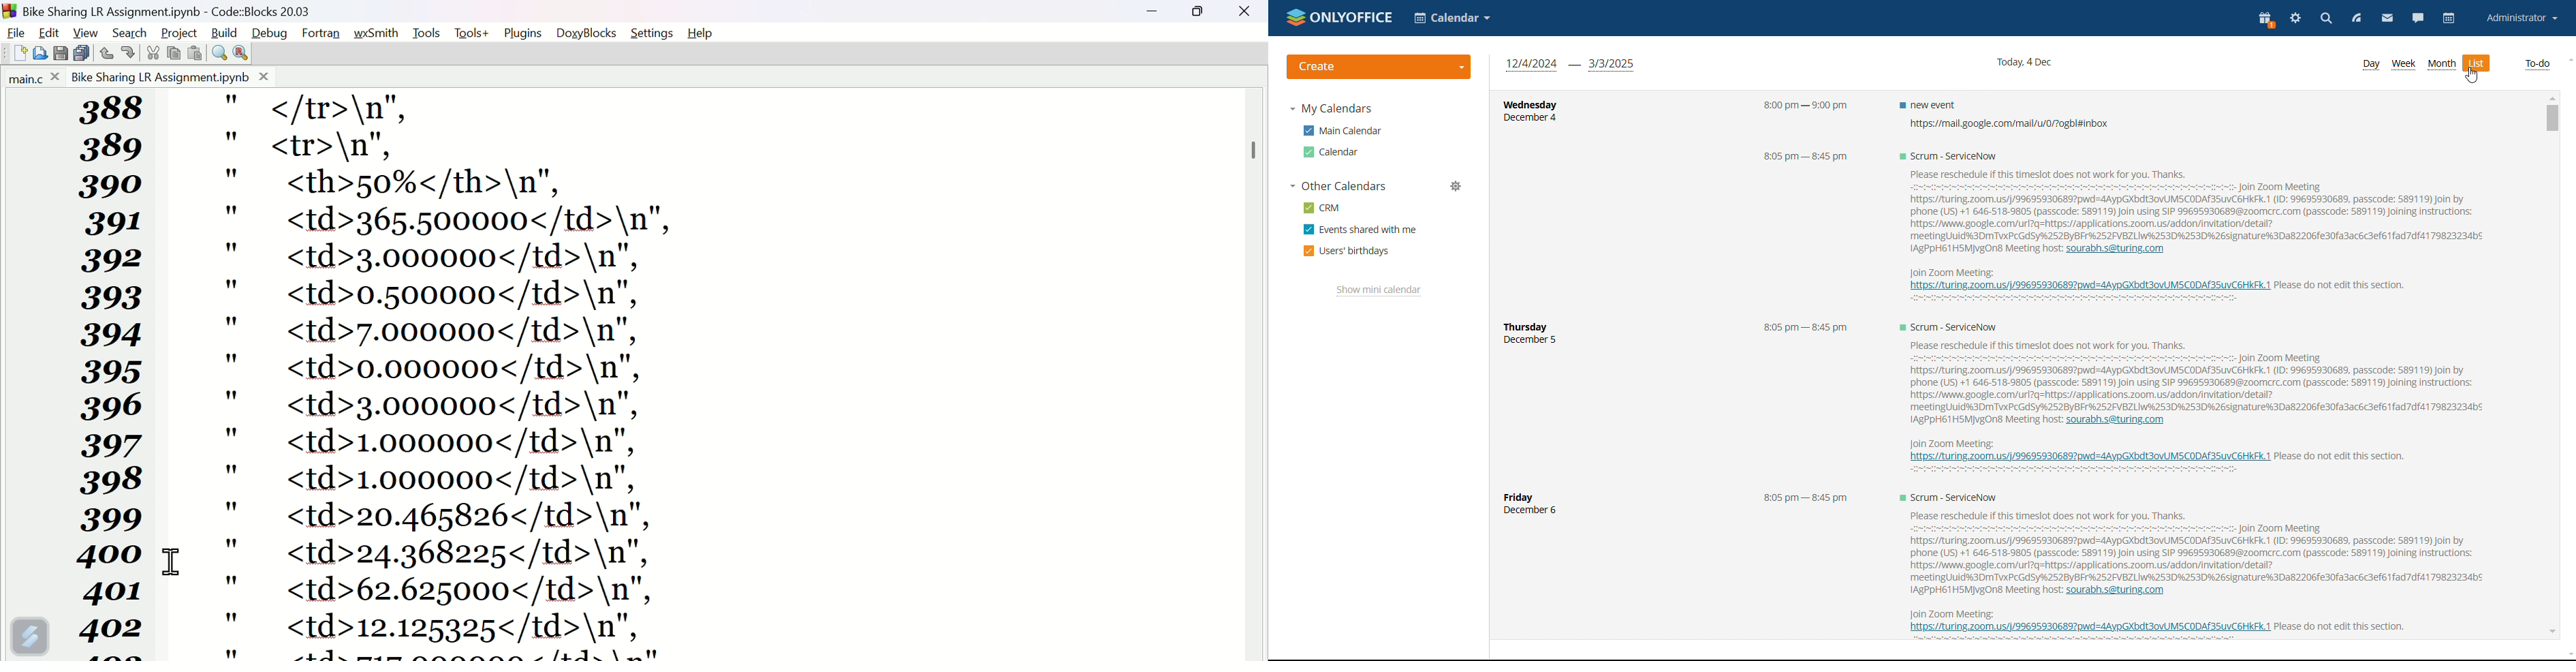 The height and width of the screenshot is (672, 2576). I want to click on Code, so click(718, 374).